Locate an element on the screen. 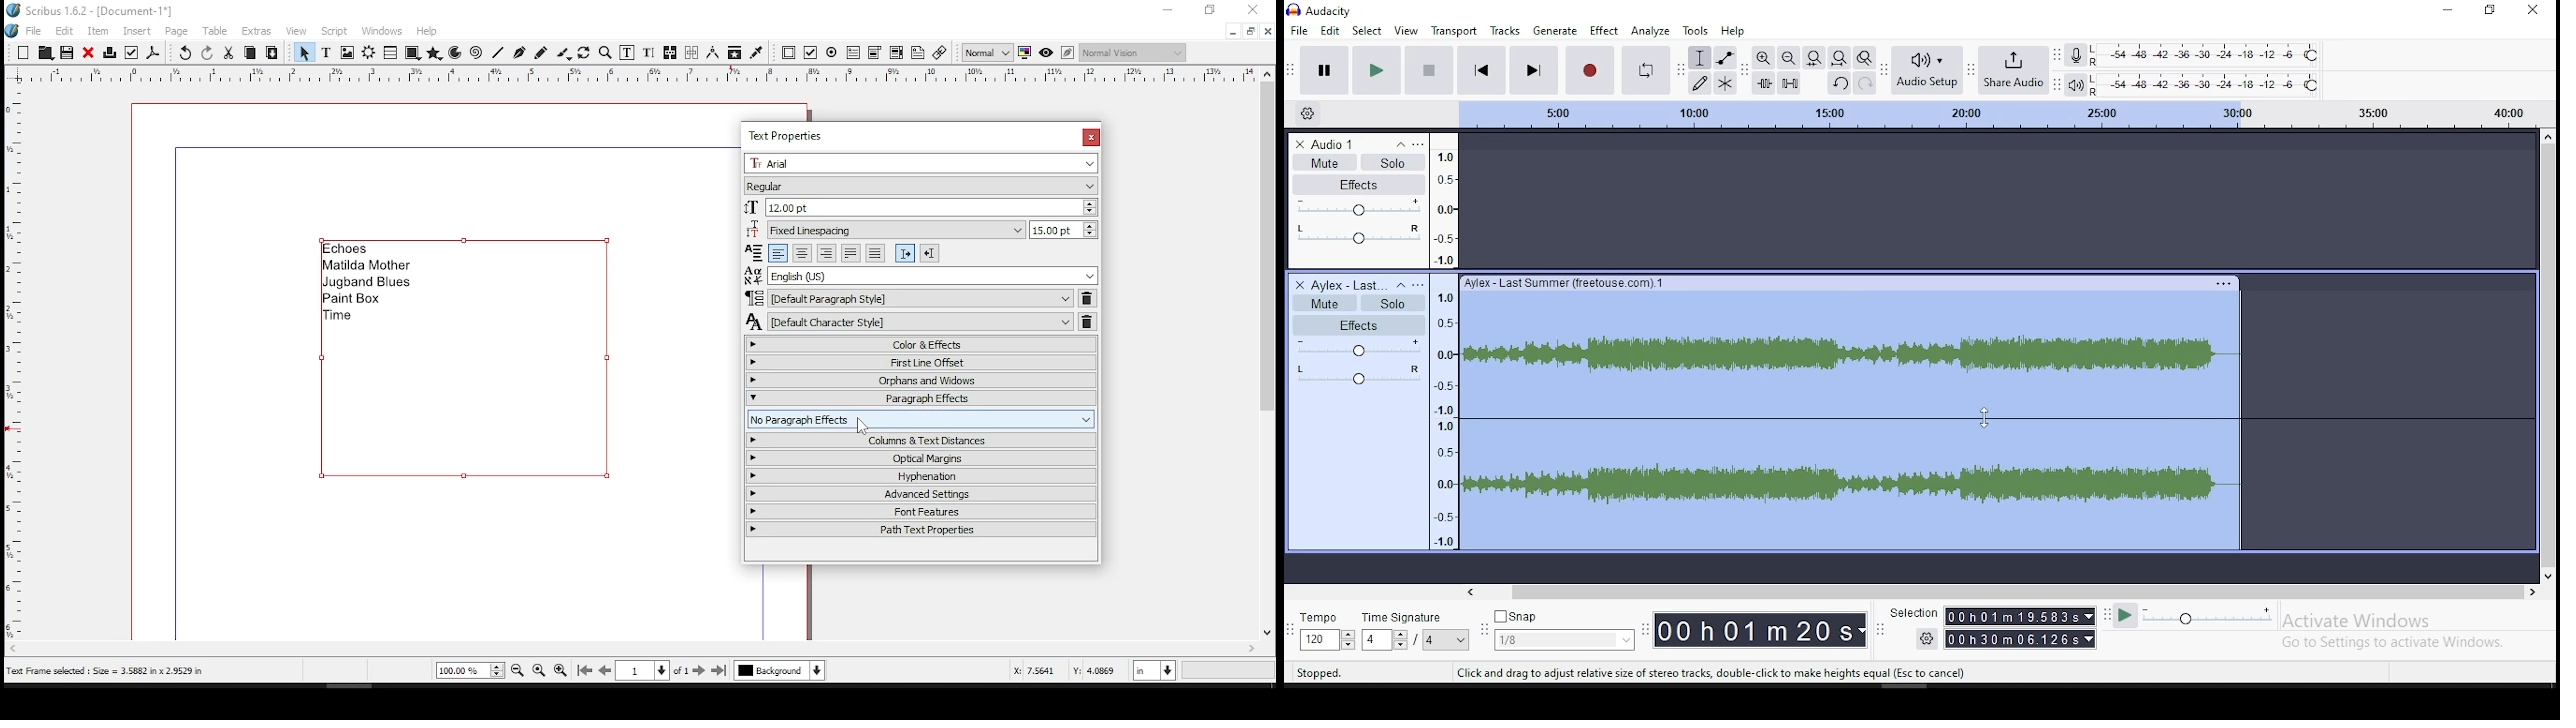  settings is located at coordinates (1930, 641).